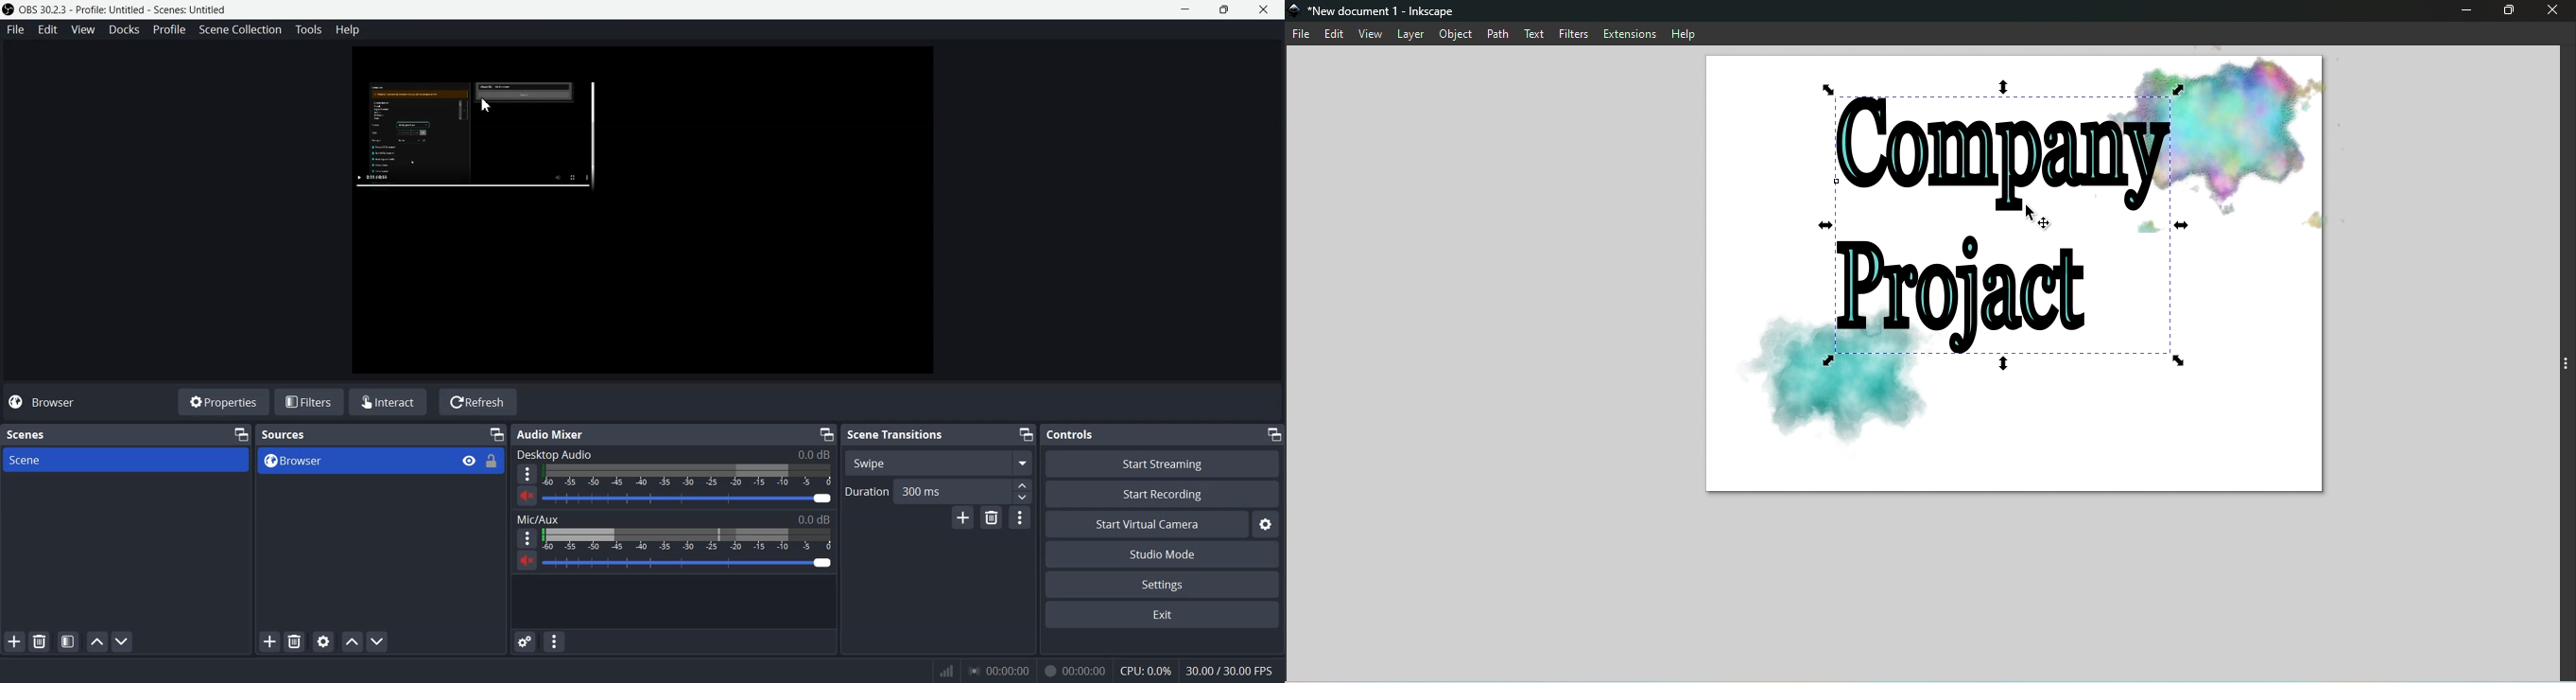 This screenshot has width=2576, height=700. What do you see at coordinates (269, 641) in the screenshot?
I see `Add Source` at bounding box center [269, 641].